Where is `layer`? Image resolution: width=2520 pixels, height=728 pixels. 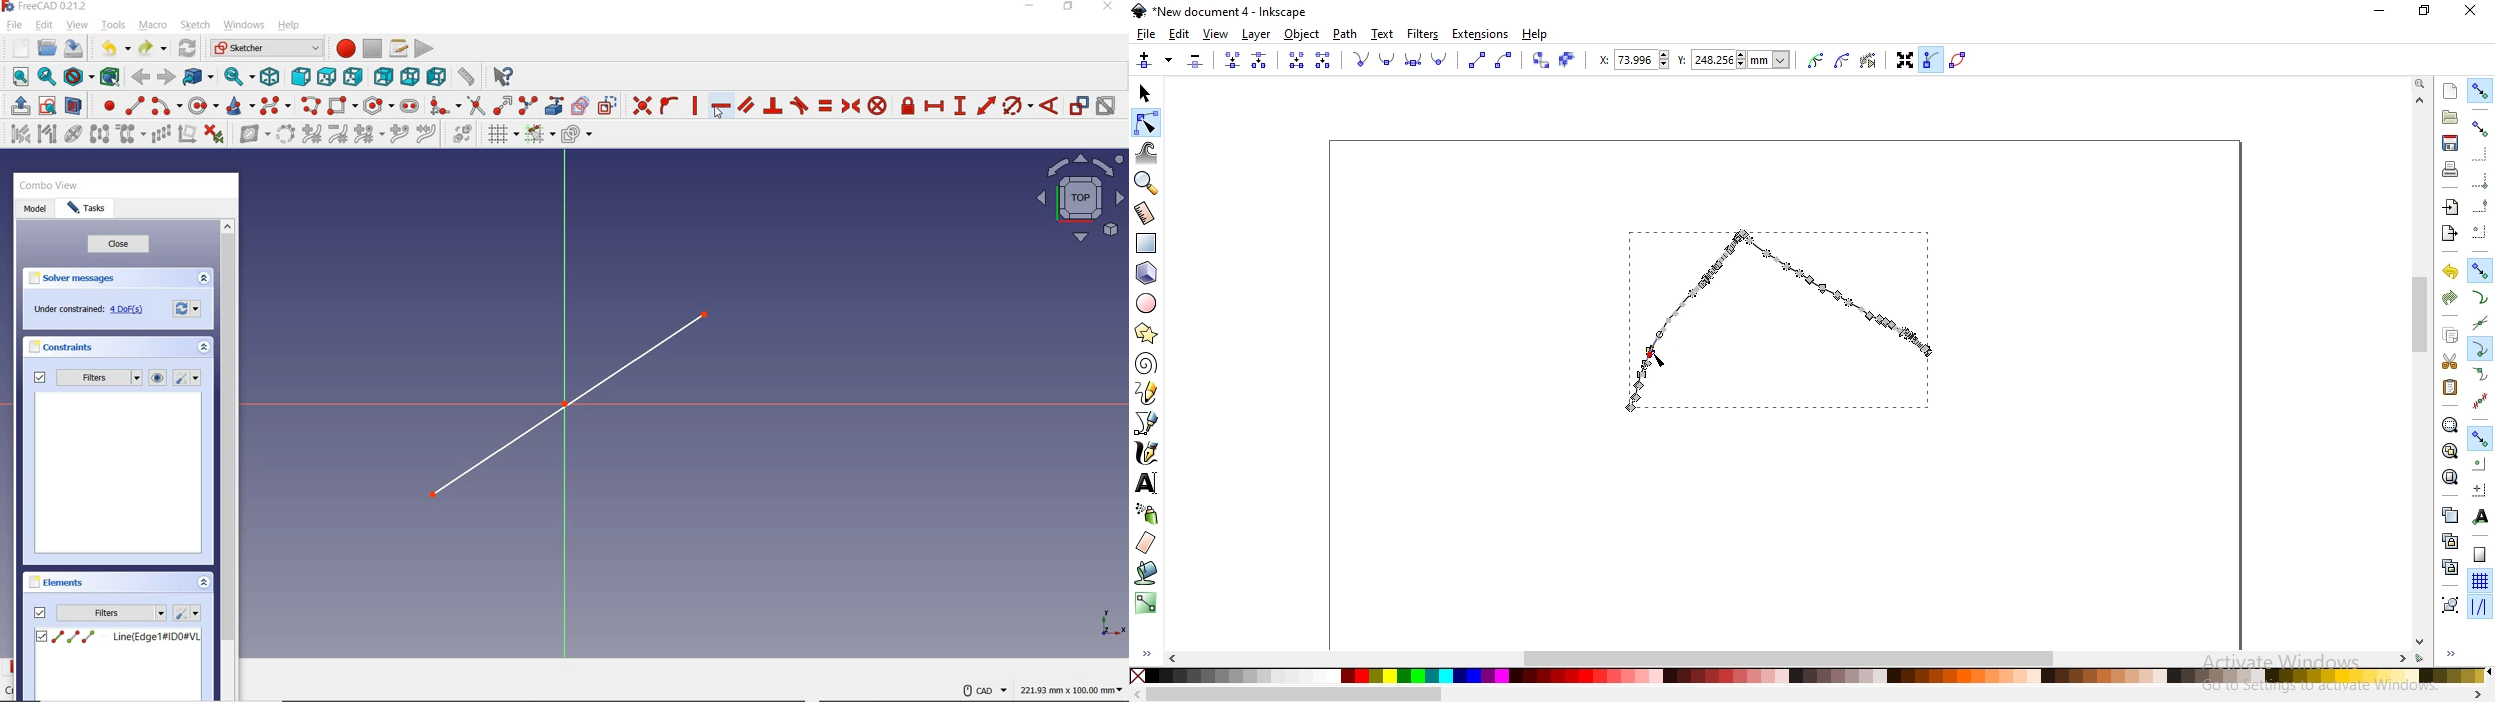 layer is located at coordinates (1257, 35).